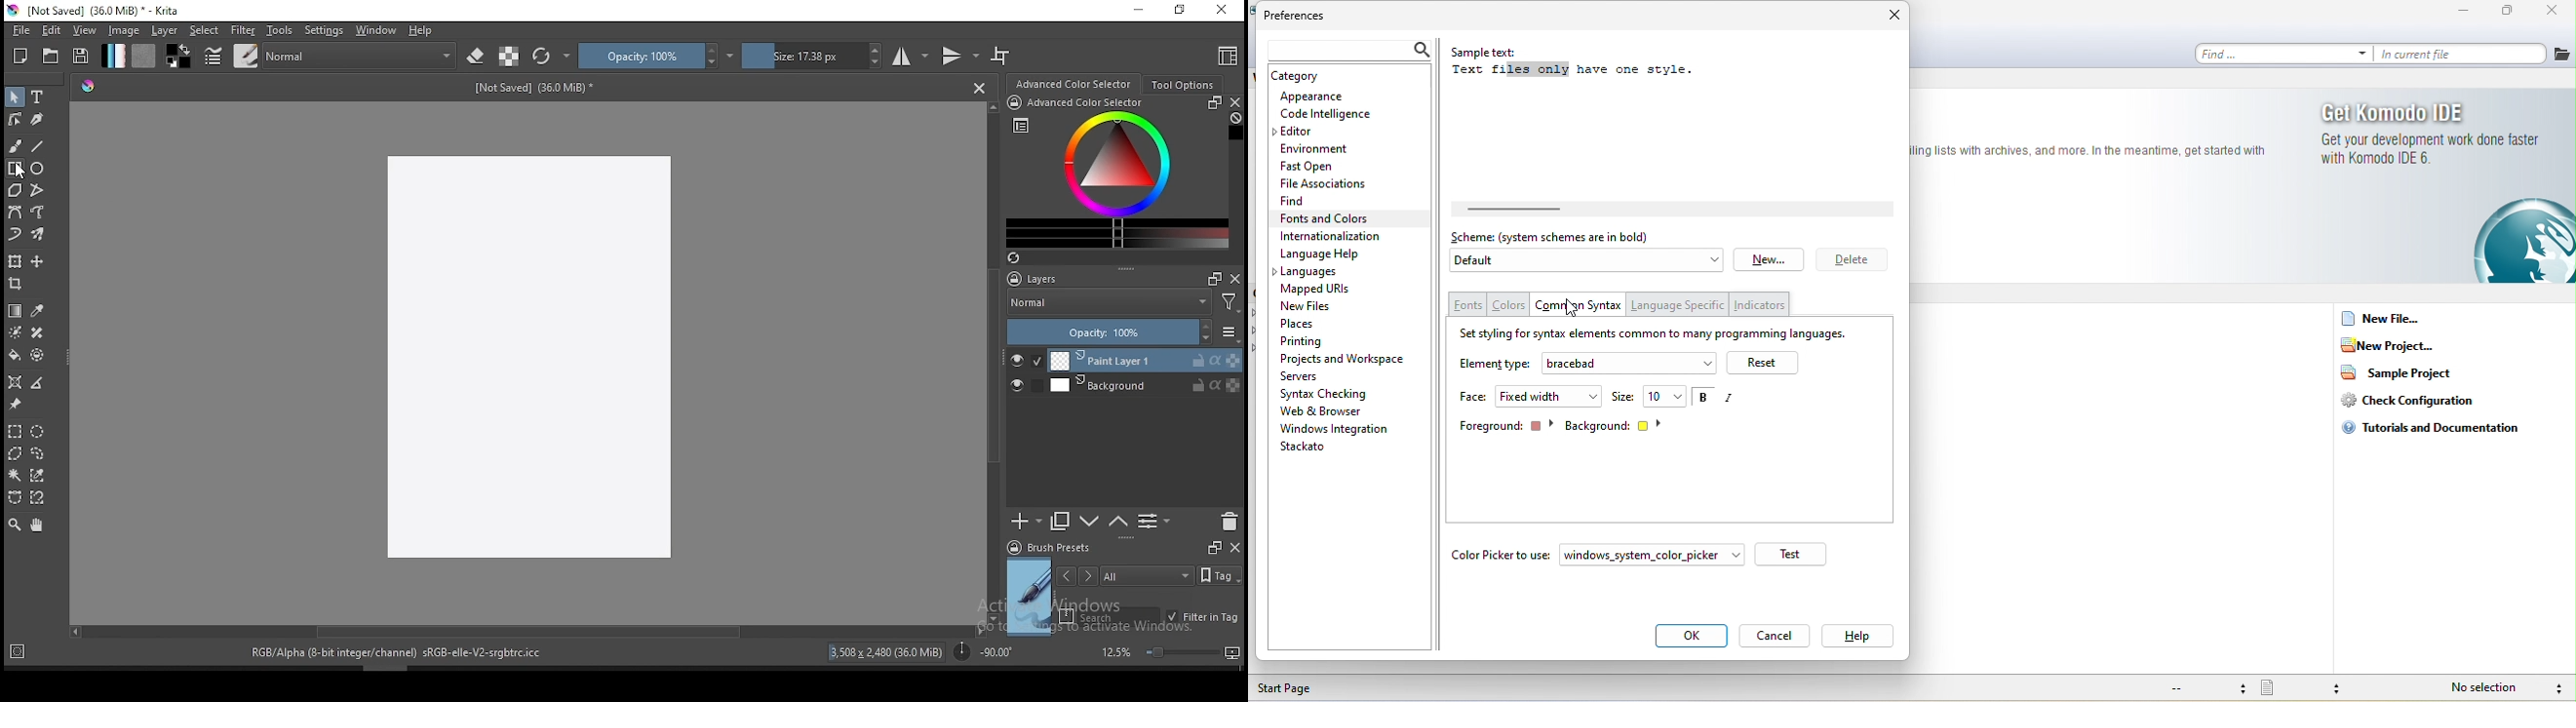  Describe the element at coordinates (38, 384) in the screenshot. I see `measure distance between two points` at that location.